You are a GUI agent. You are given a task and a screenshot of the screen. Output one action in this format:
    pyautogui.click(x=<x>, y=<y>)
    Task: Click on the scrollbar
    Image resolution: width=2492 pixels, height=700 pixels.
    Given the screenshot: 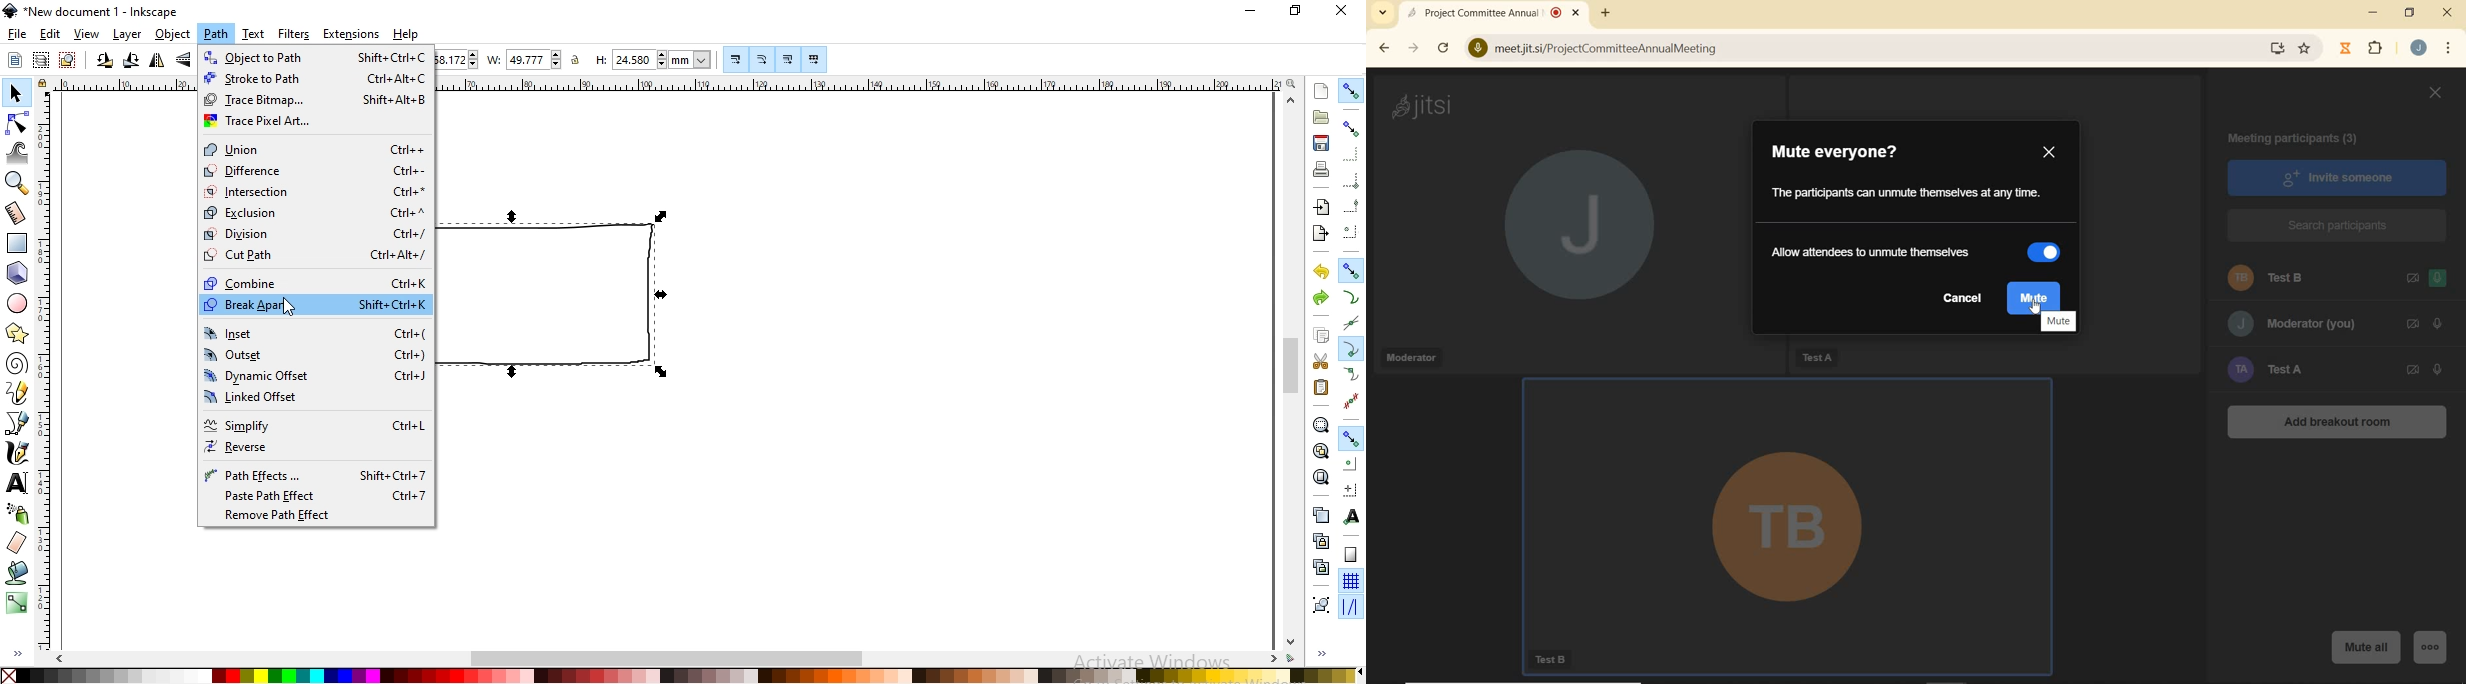 What is the action you would take?
    pyautogui.click(x=668, y=660)
    